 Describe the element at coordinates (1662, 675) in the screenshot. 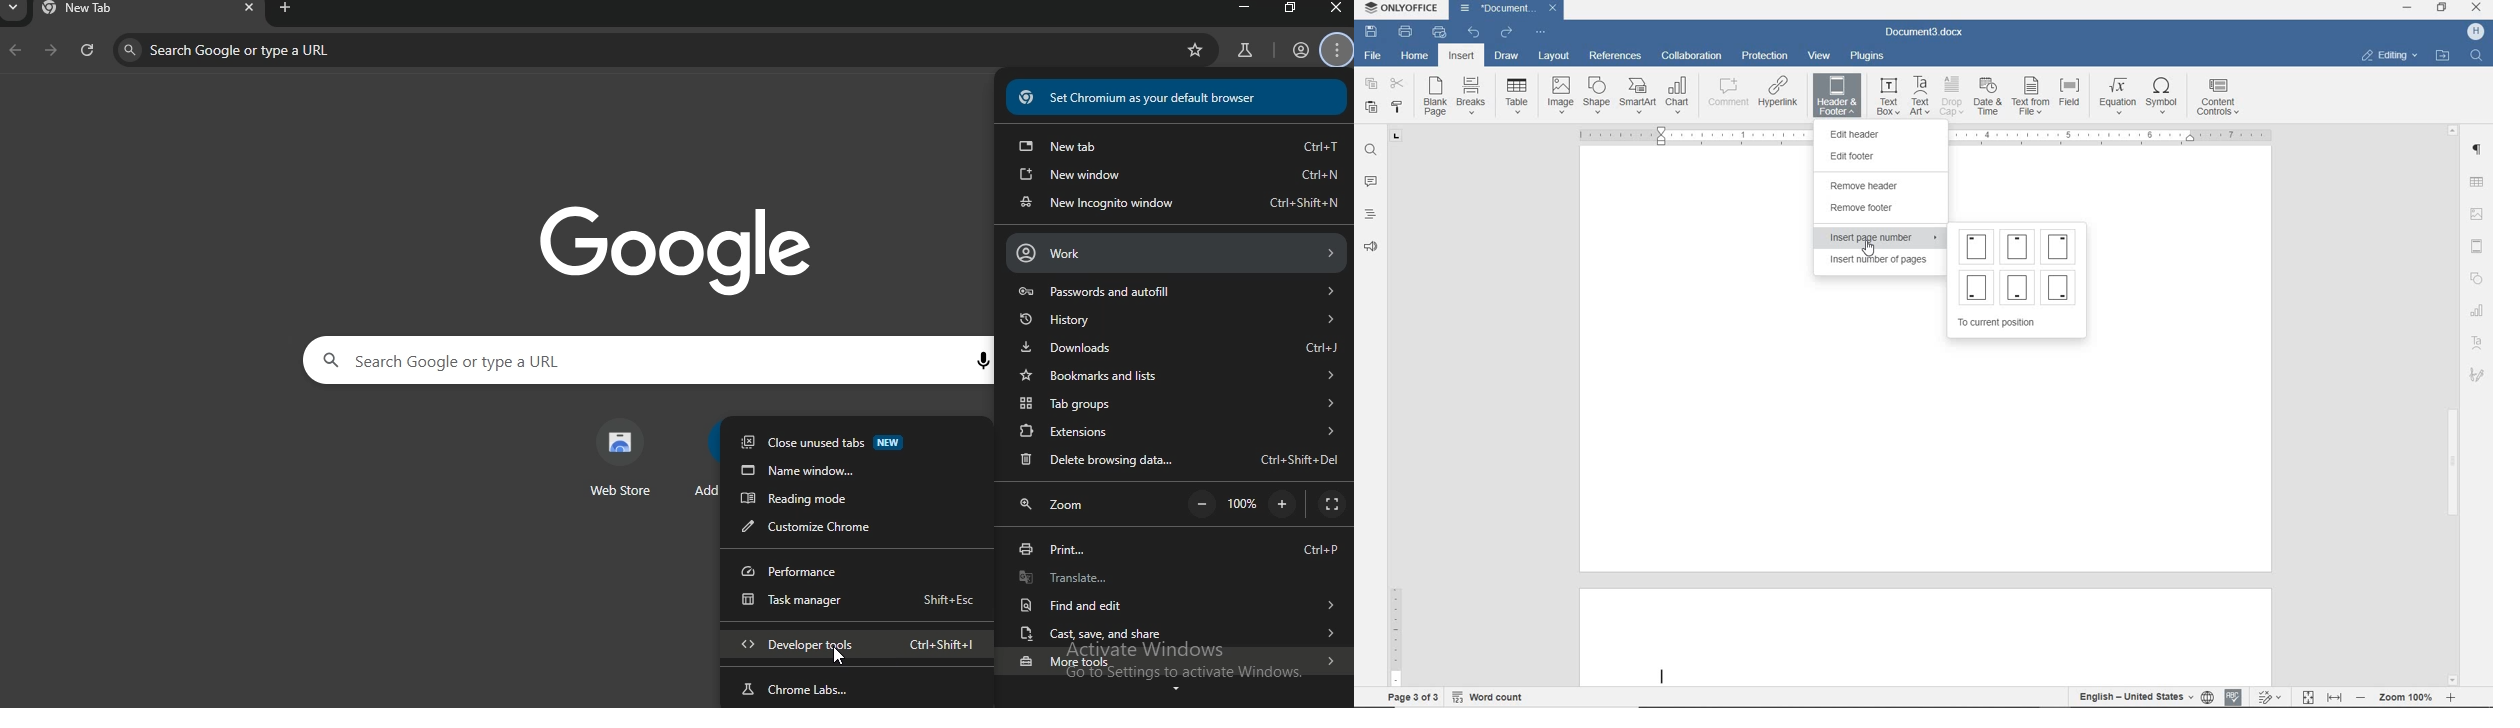

I see `Text cursor` at that location.